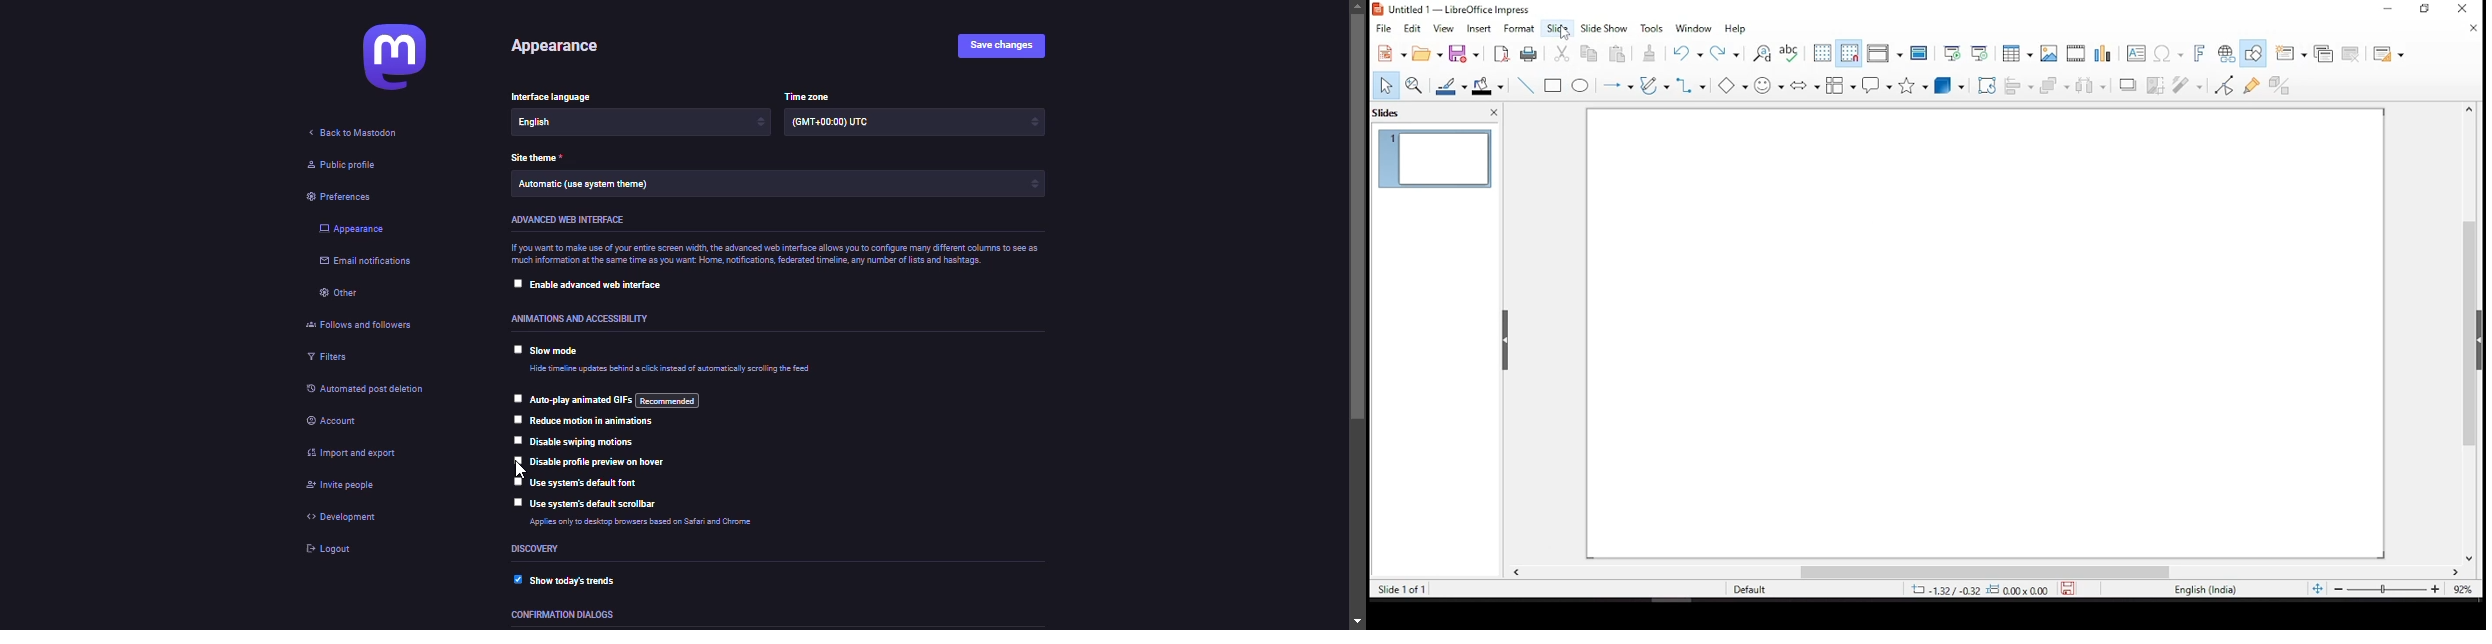  What do you see at coordinates (1417, 86) in the screenshot?
I see `zoom and pan` at bounding box center [1417, 86].